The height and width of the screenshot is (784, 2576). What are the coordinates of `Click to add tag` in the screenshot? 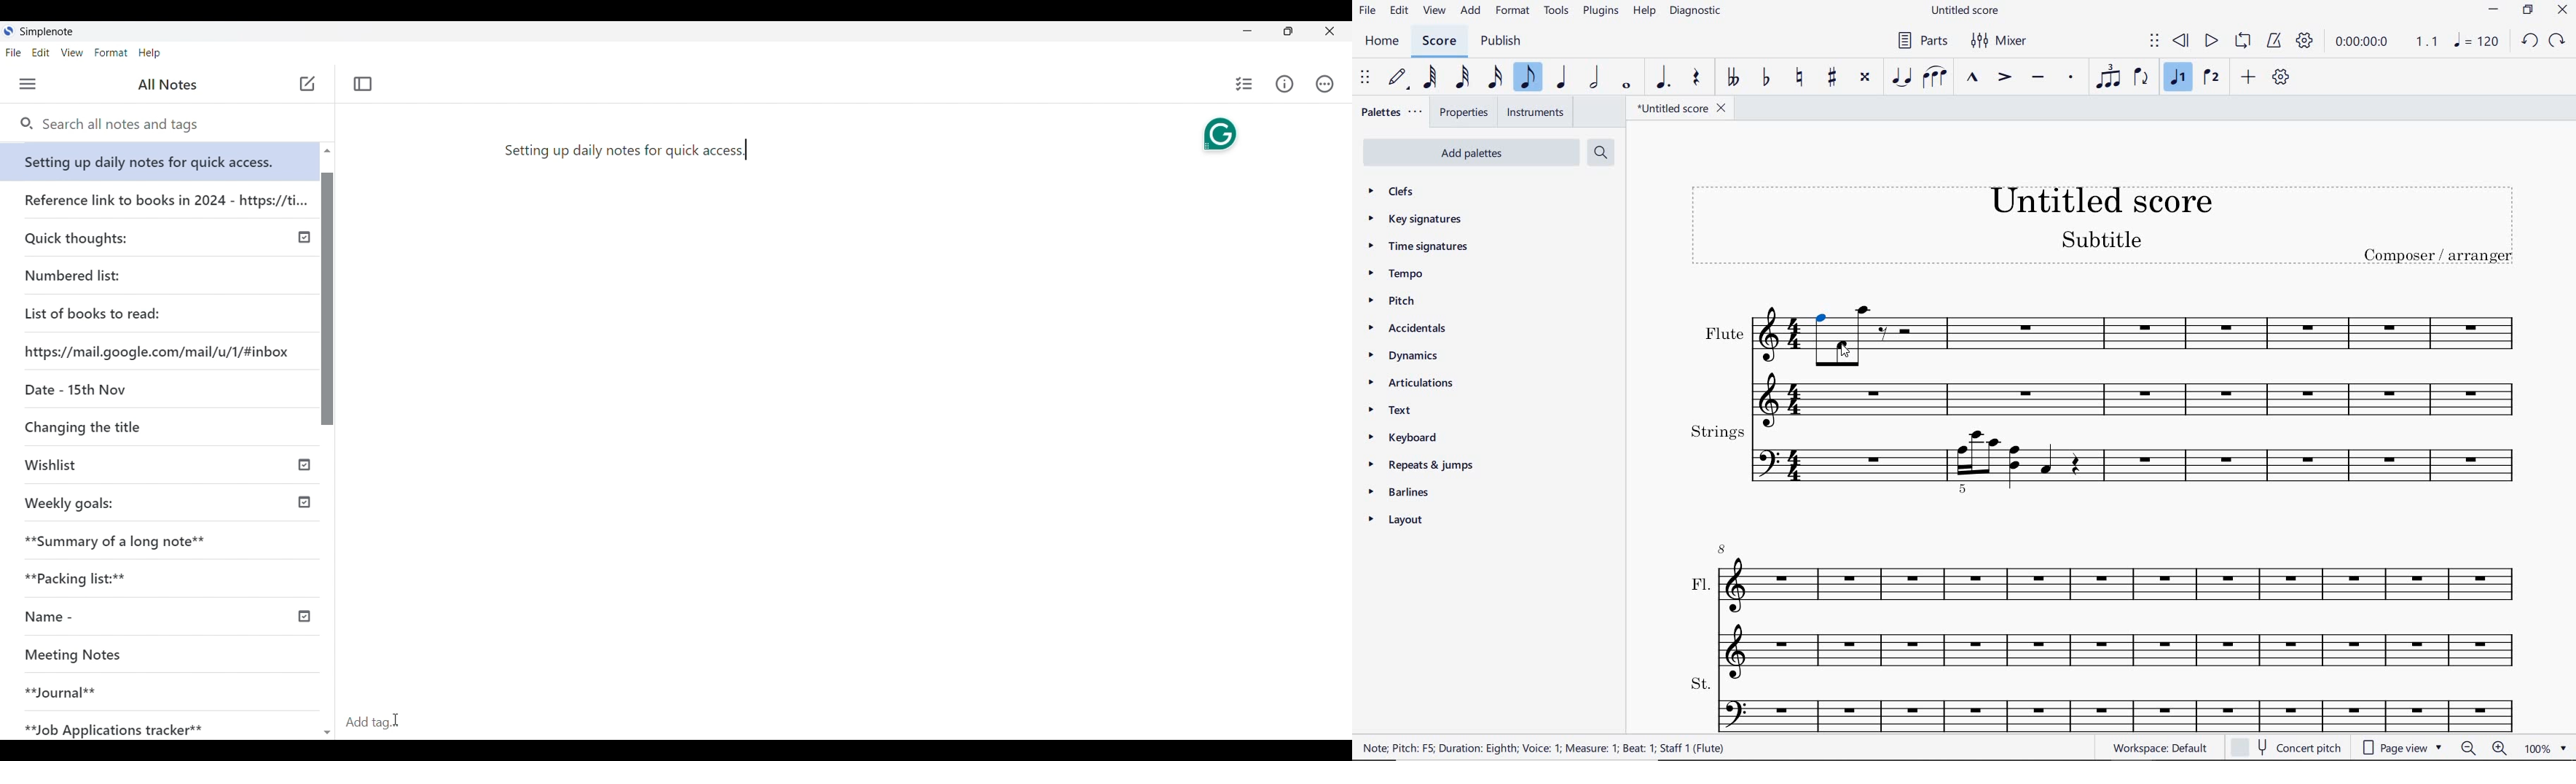 It's located at (844, 725).